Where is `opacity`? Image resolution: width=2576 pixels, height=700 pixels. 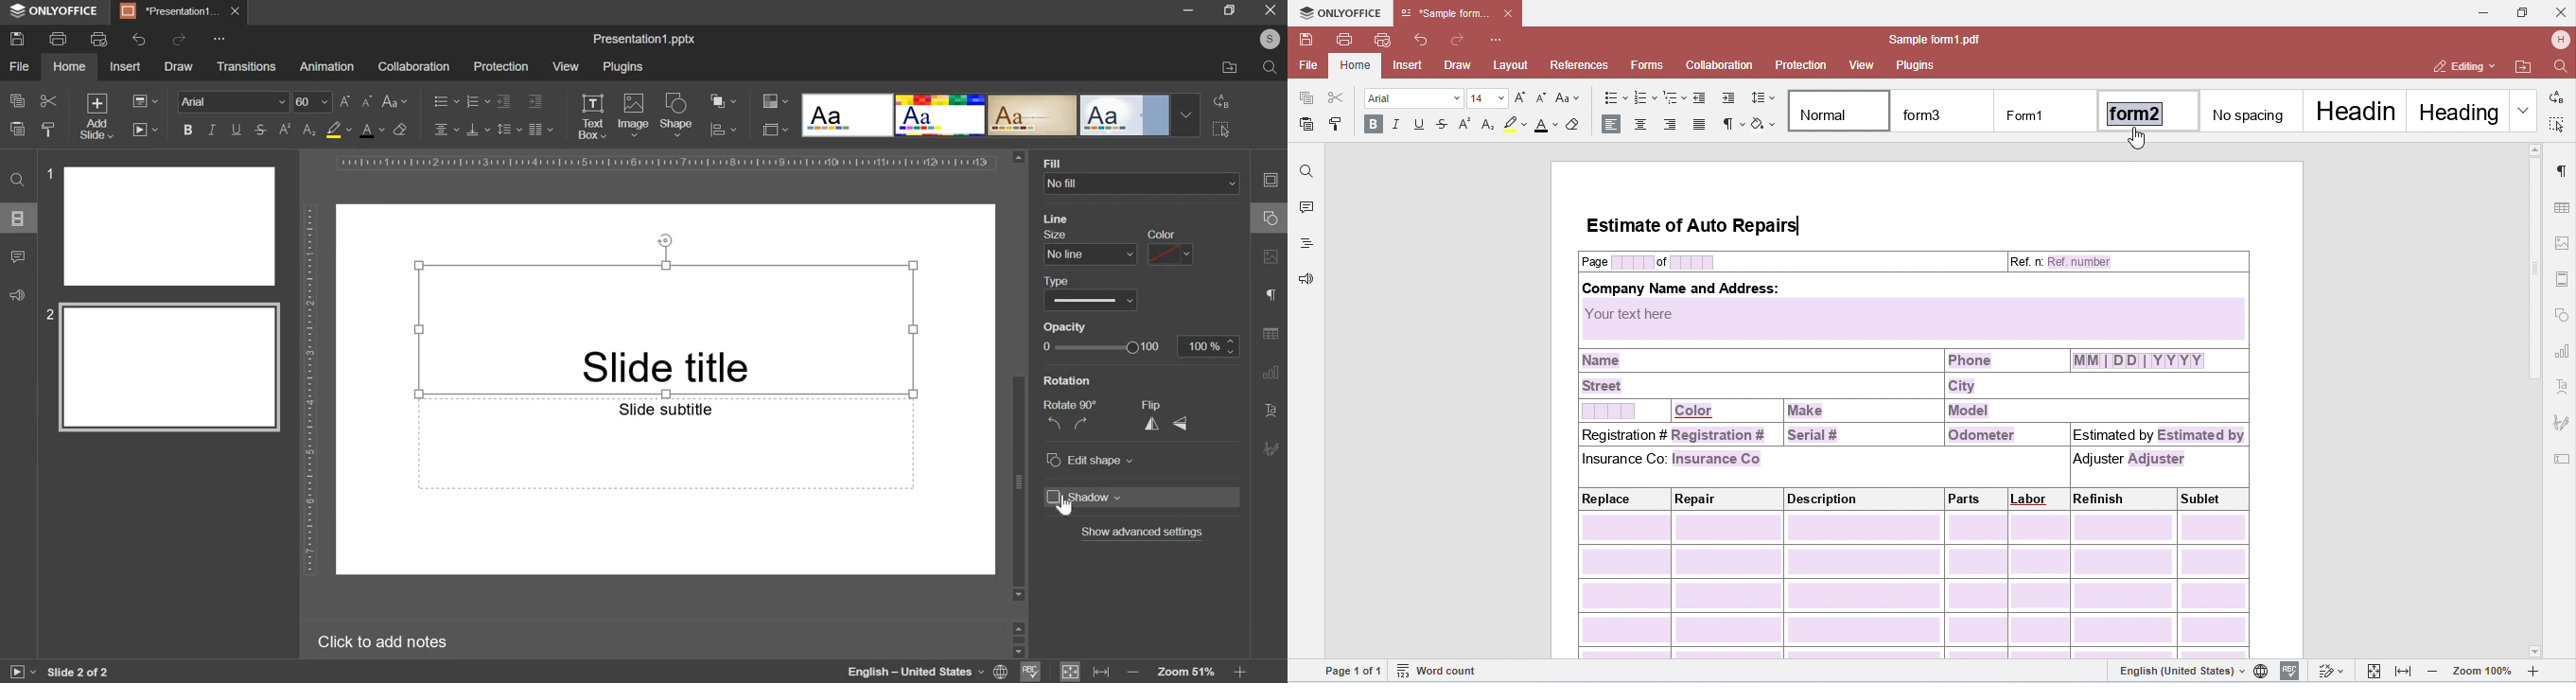
opacity is located at coordinates (1072, 327).